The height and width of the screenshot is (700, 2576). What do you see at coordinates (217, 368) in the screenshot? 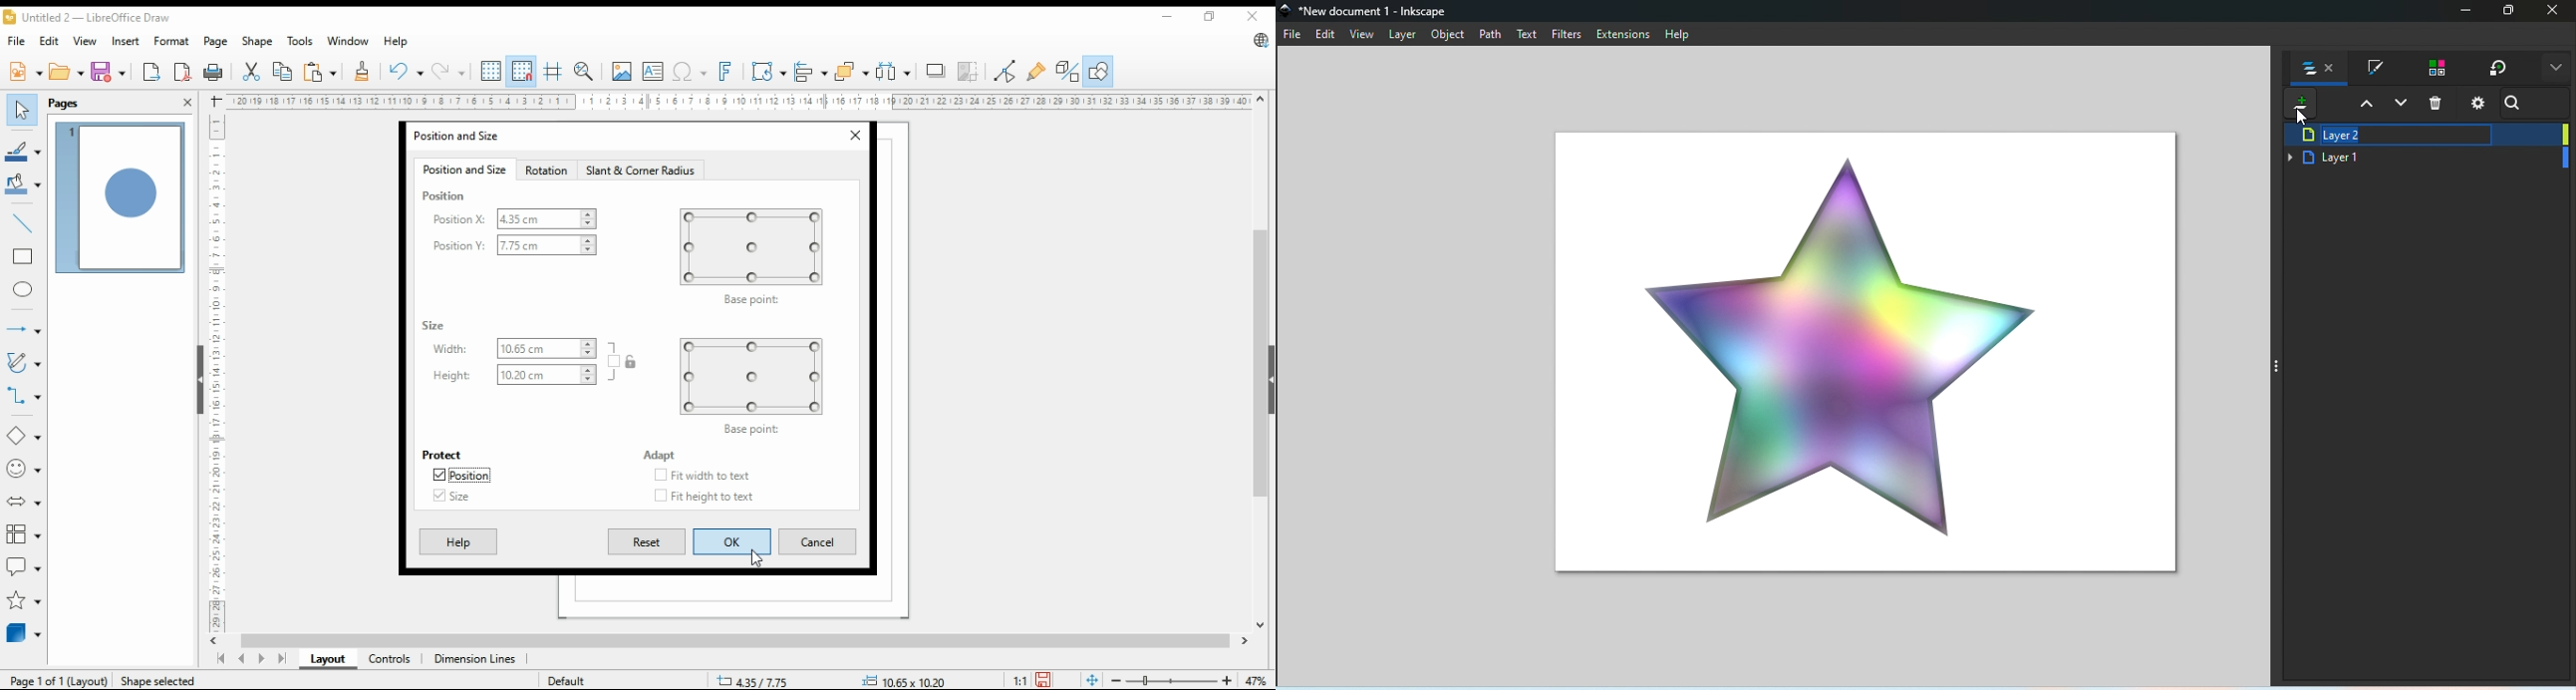
I see `Ruler` at bounding box center [217, 368].